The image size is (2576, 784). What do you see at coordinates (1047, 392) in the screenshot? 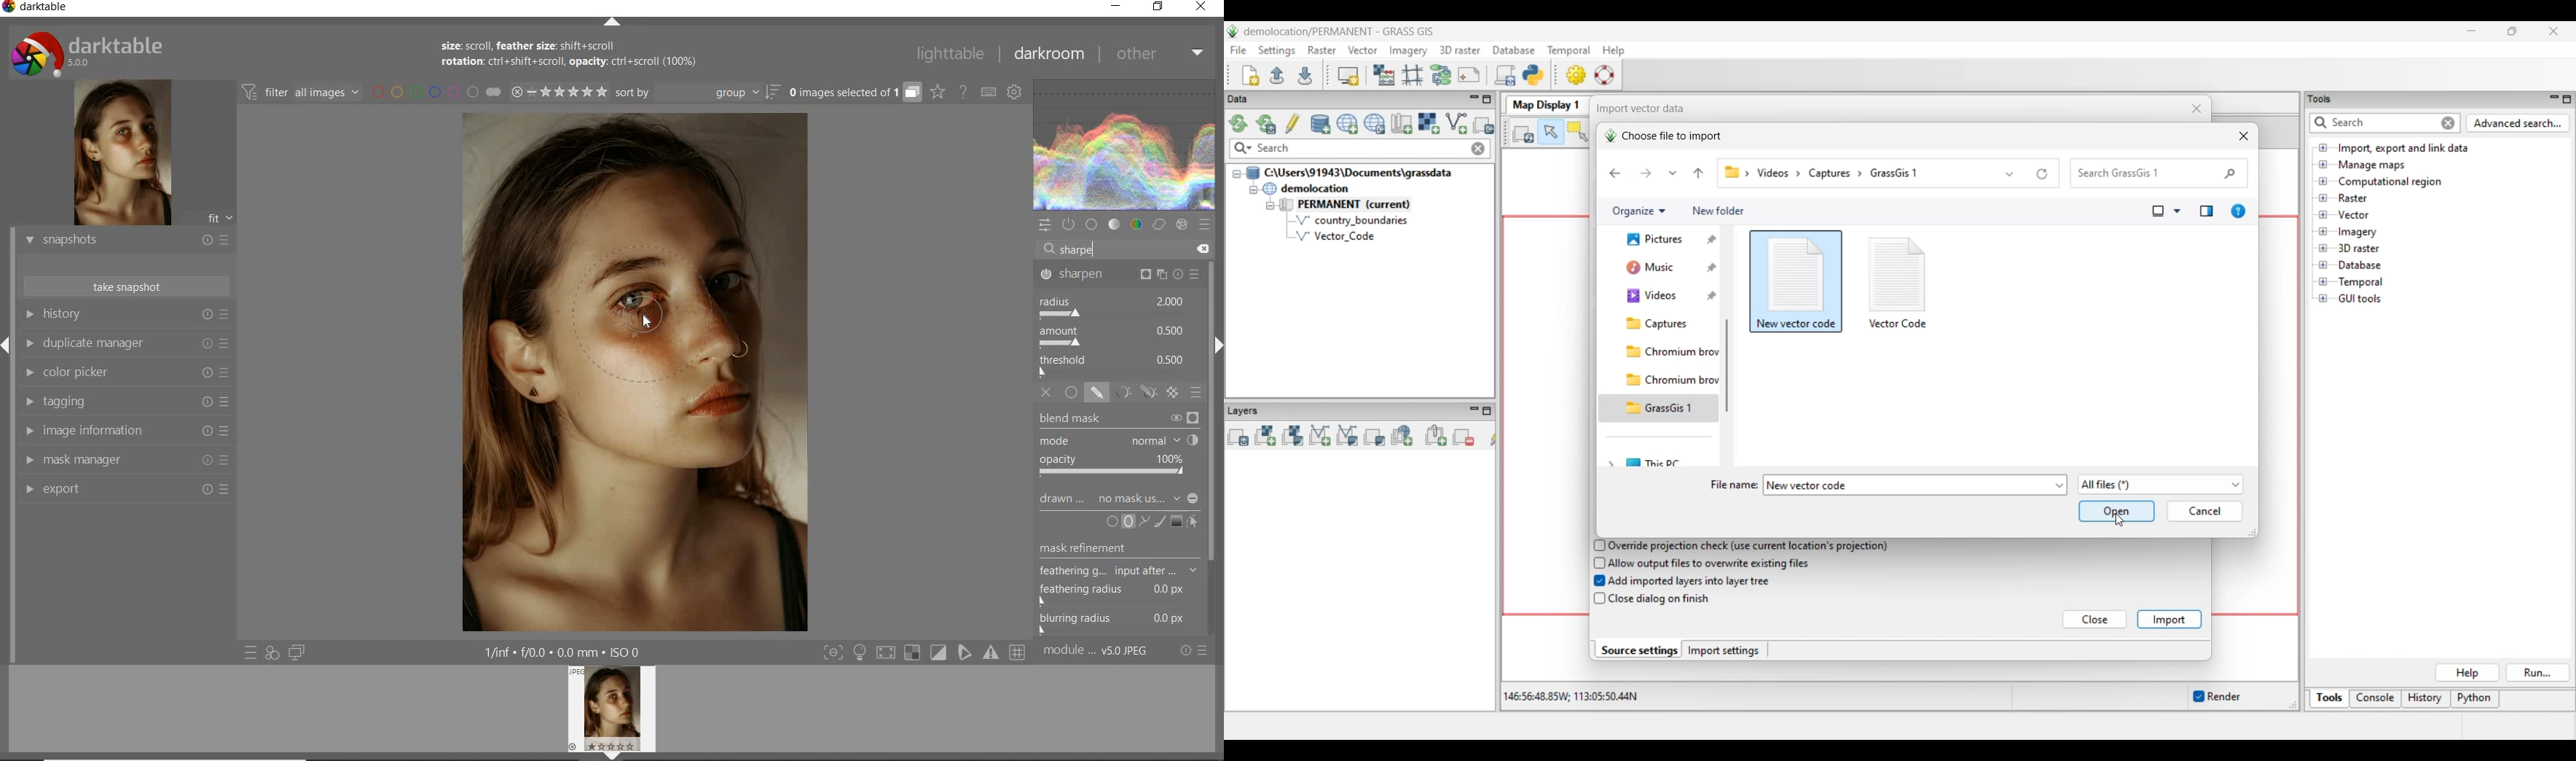
I see `OFF` at bounding box center [1047, 392].